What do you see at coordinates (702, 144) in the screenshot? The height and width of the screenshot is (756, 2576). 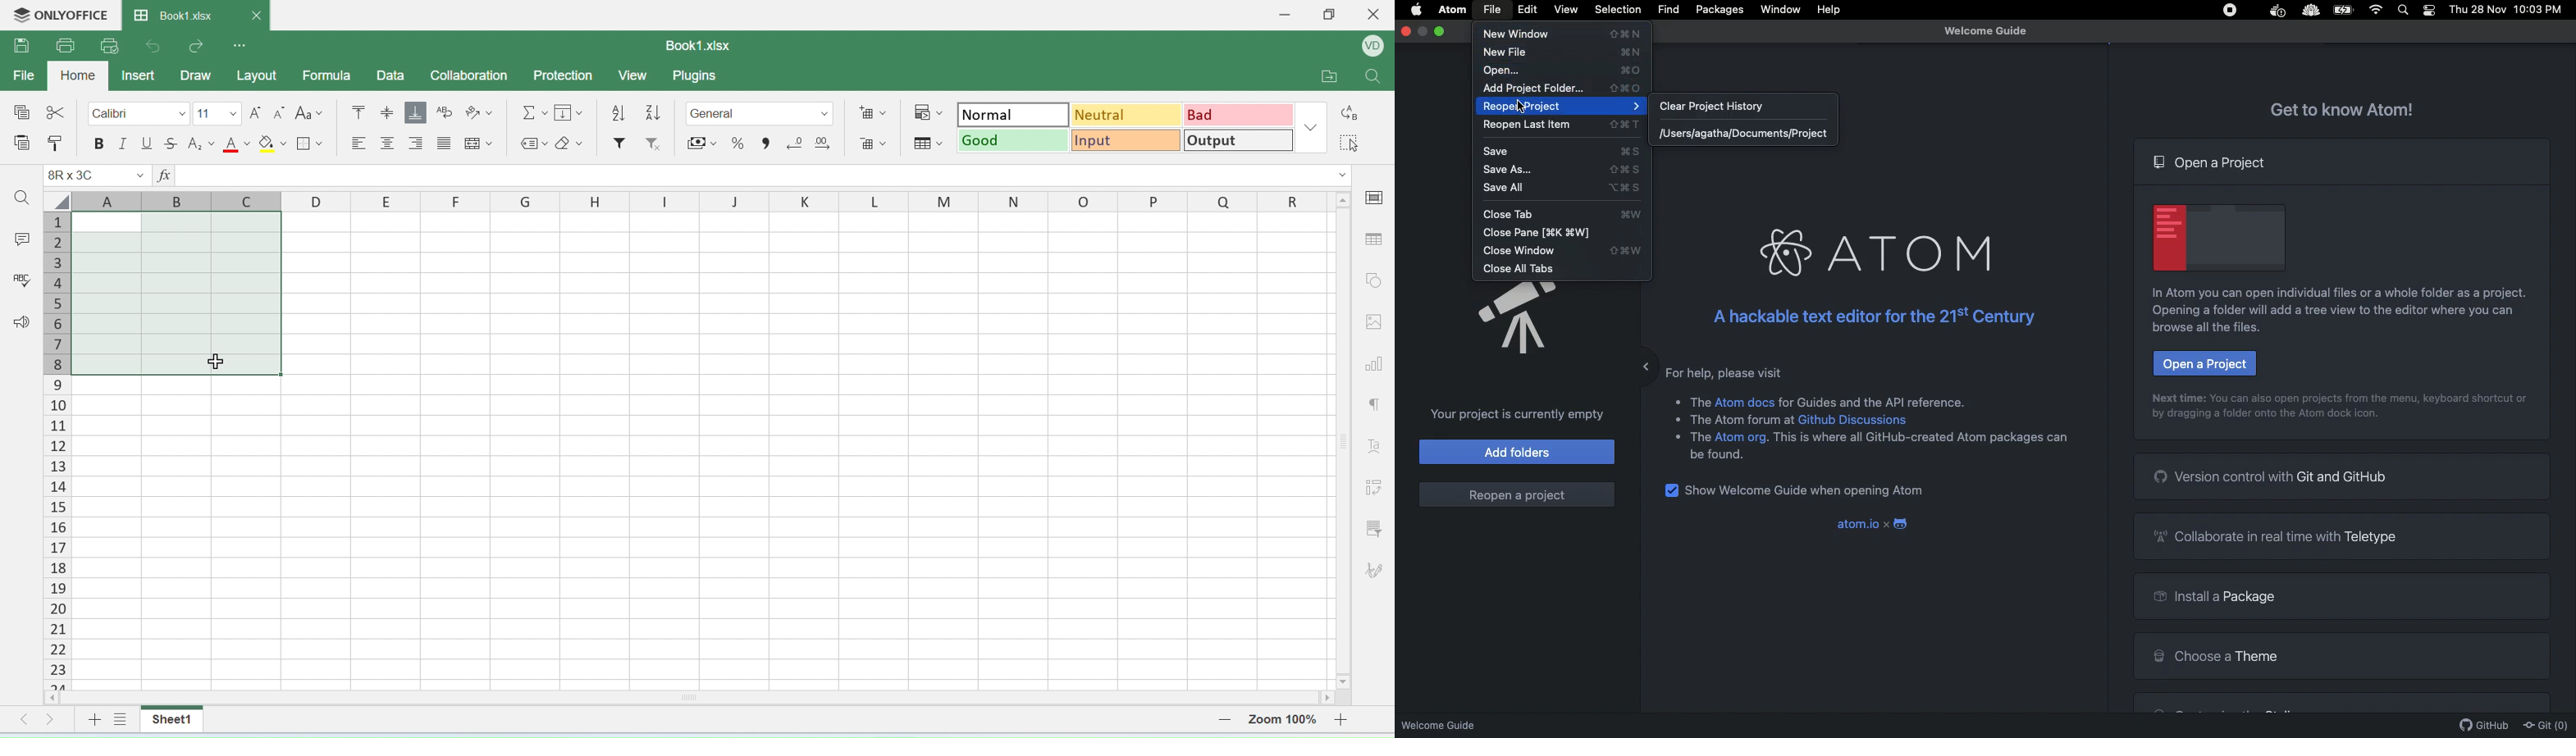 I see `` at bounding box center [702, 144].